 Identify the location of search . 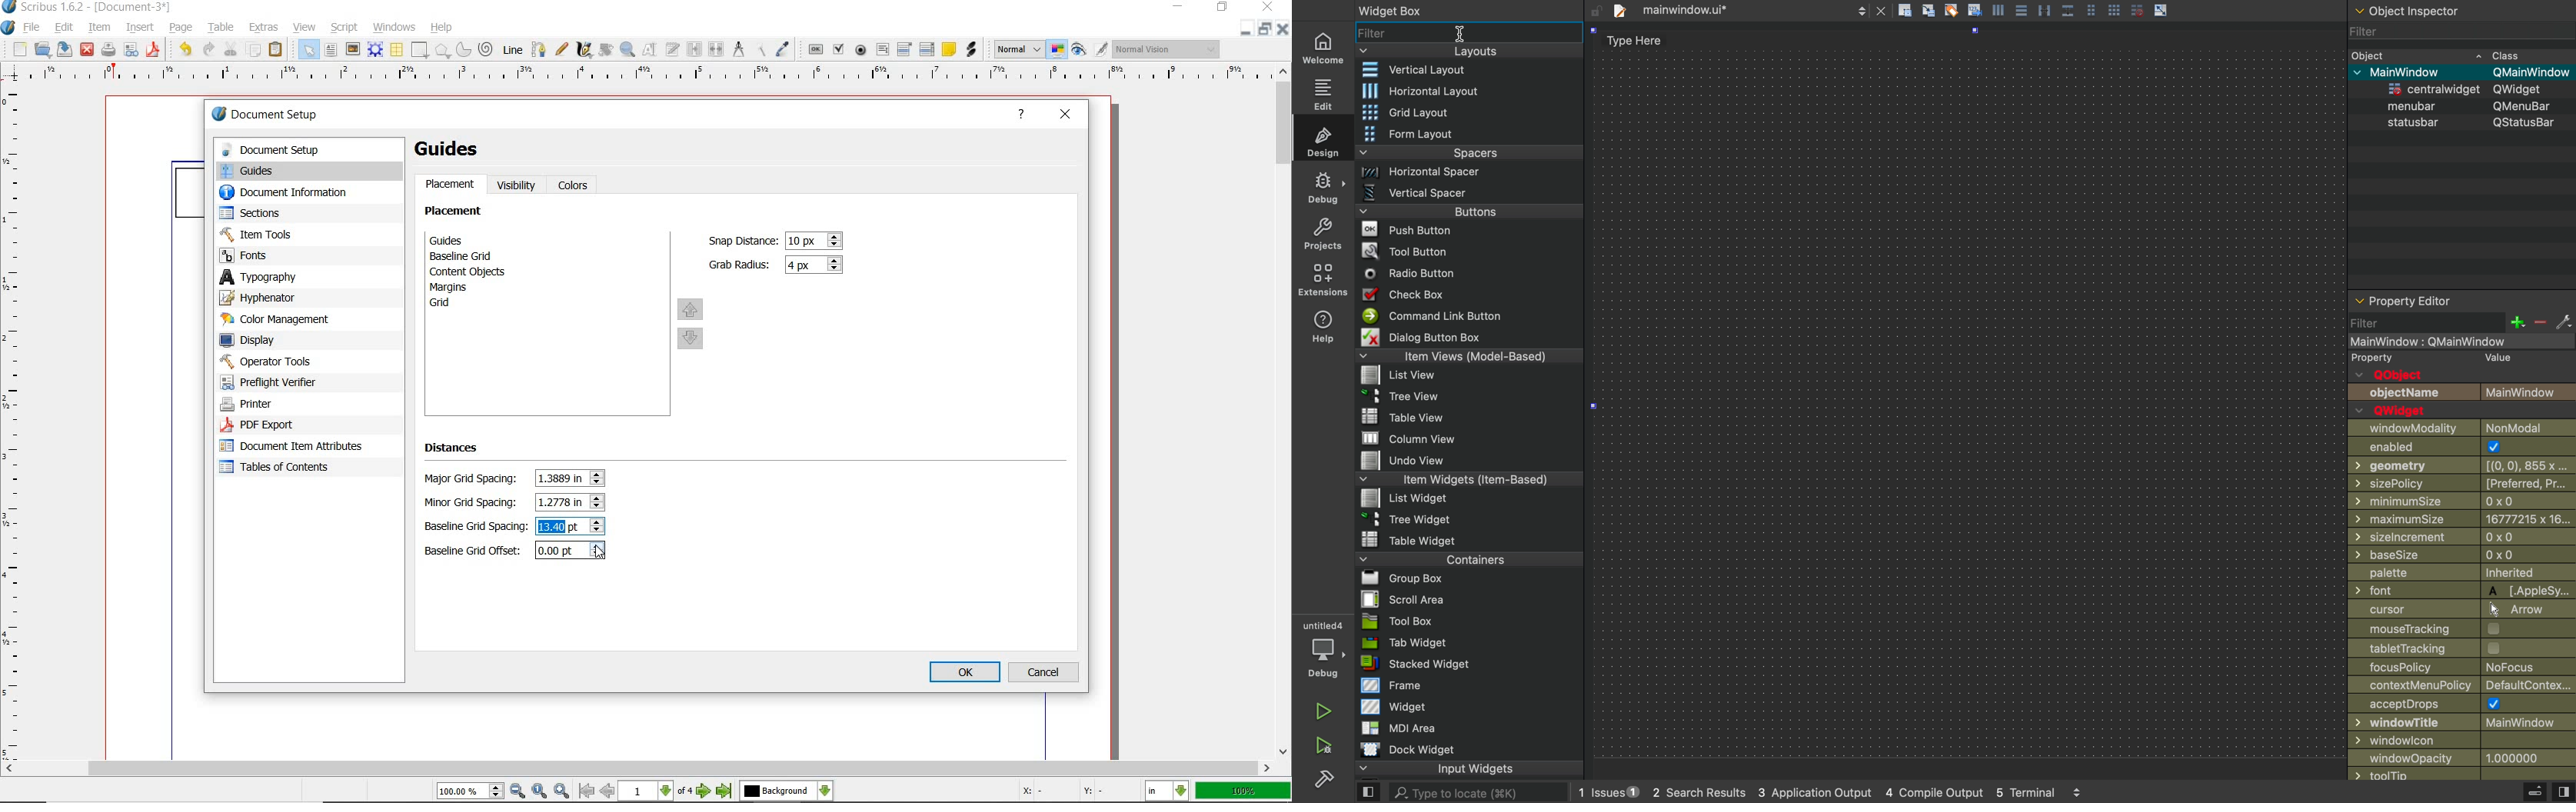
(1482, 791).